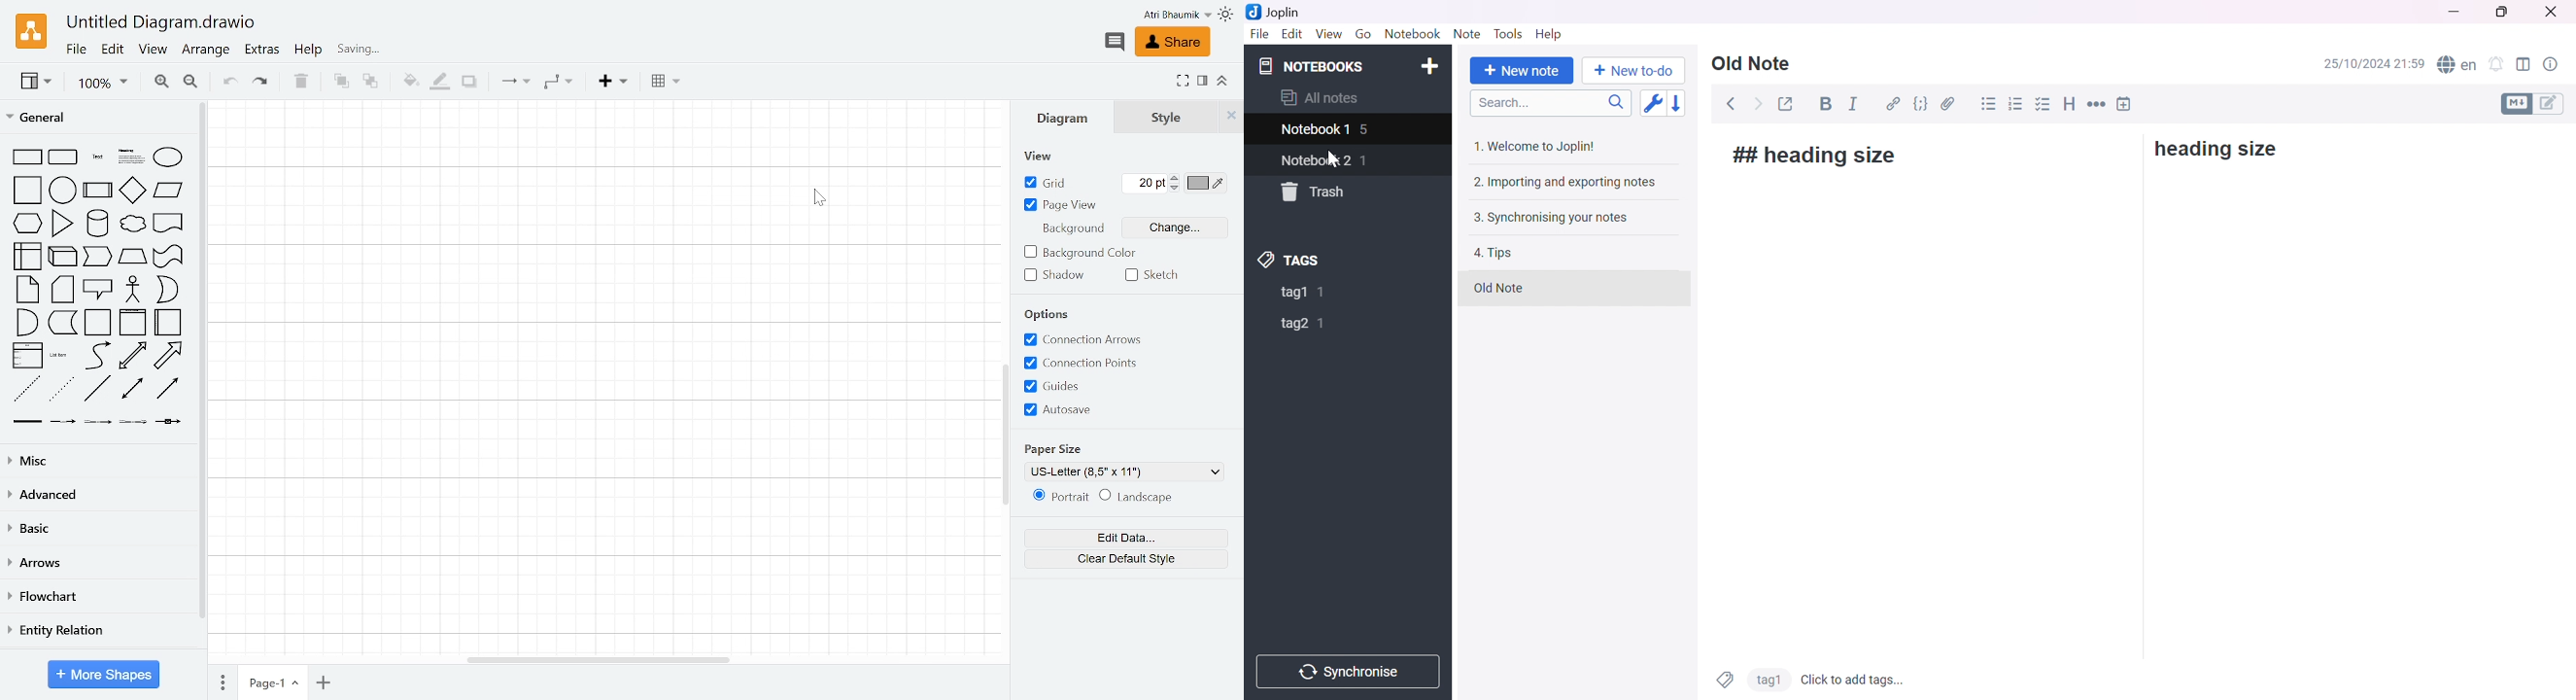 This screenshot has height=700, width=2576. Describe the element at coordinates (1854, 104) in the screenshot. I see `Italic` at that location.